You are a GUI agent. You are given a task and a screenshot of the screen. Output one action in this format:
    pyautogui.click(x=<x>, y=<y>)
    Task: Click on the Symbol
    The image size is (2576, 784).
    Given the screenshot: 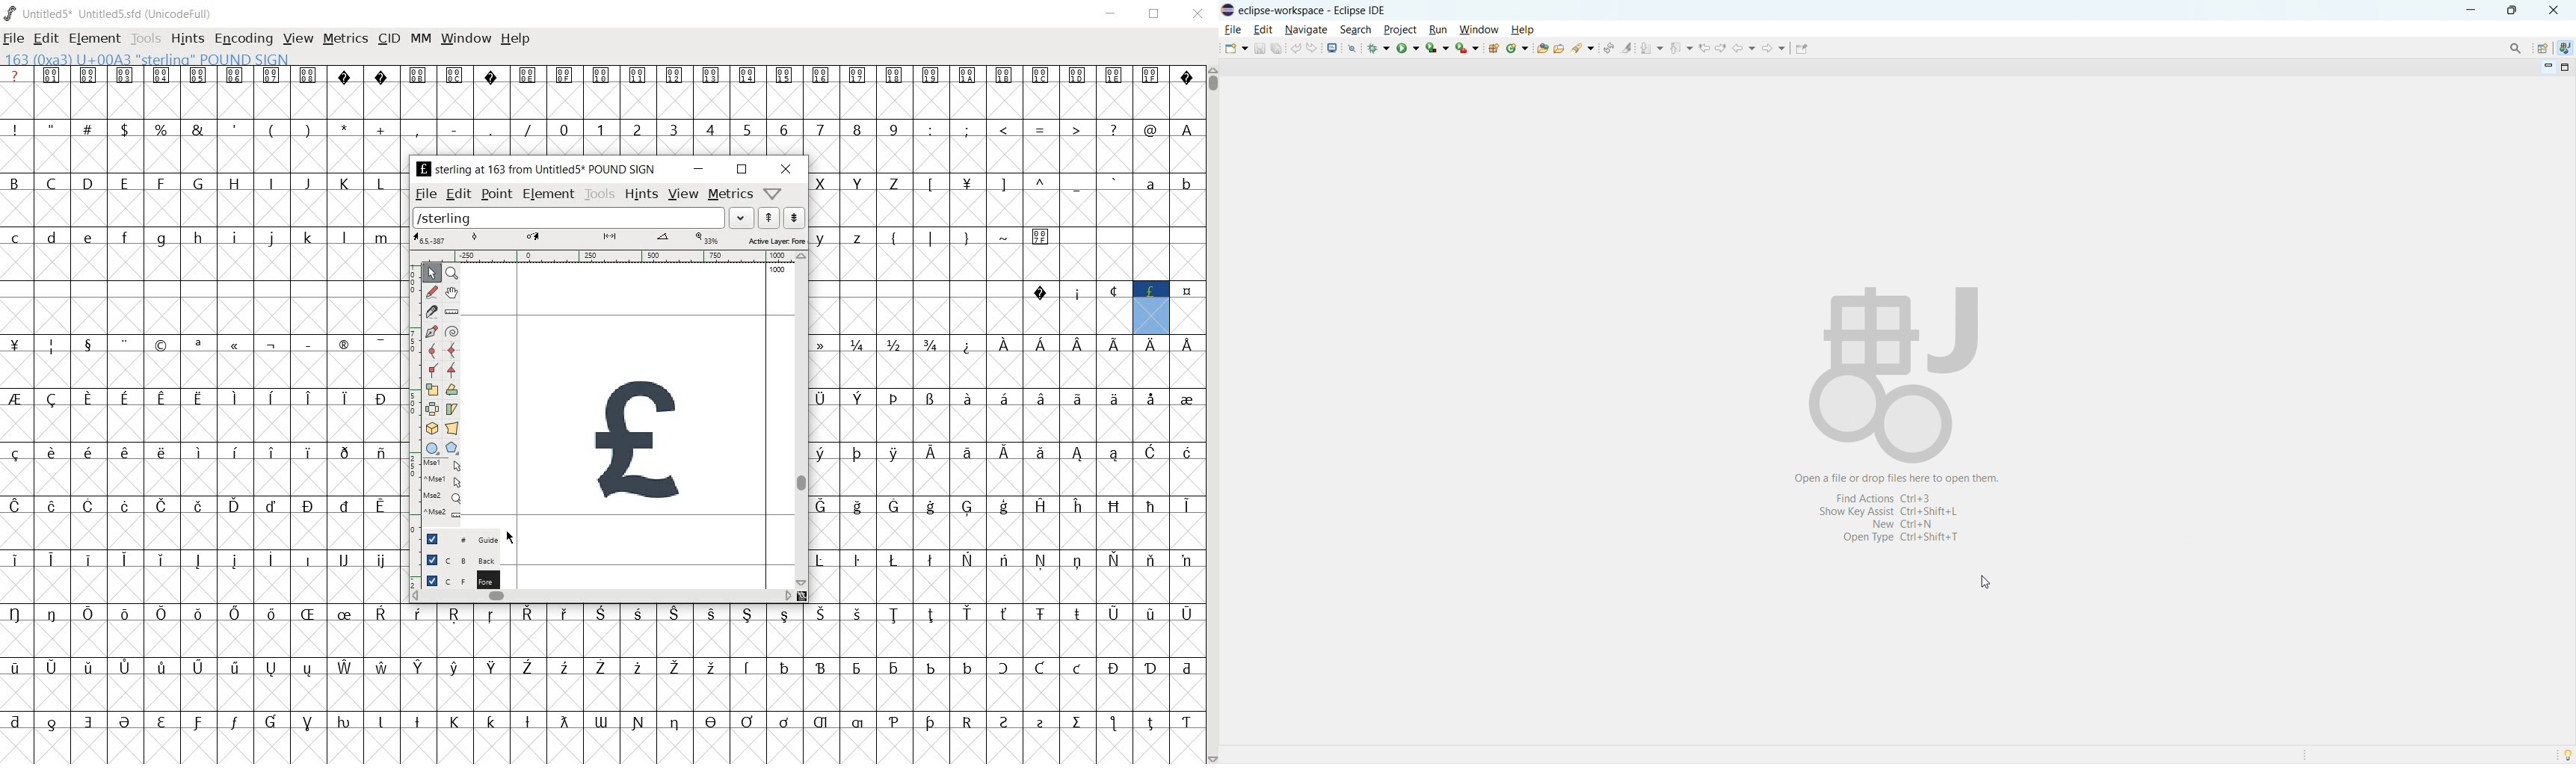 What is the action you would take?
    pyautogui.click(x=712, y=668)
    